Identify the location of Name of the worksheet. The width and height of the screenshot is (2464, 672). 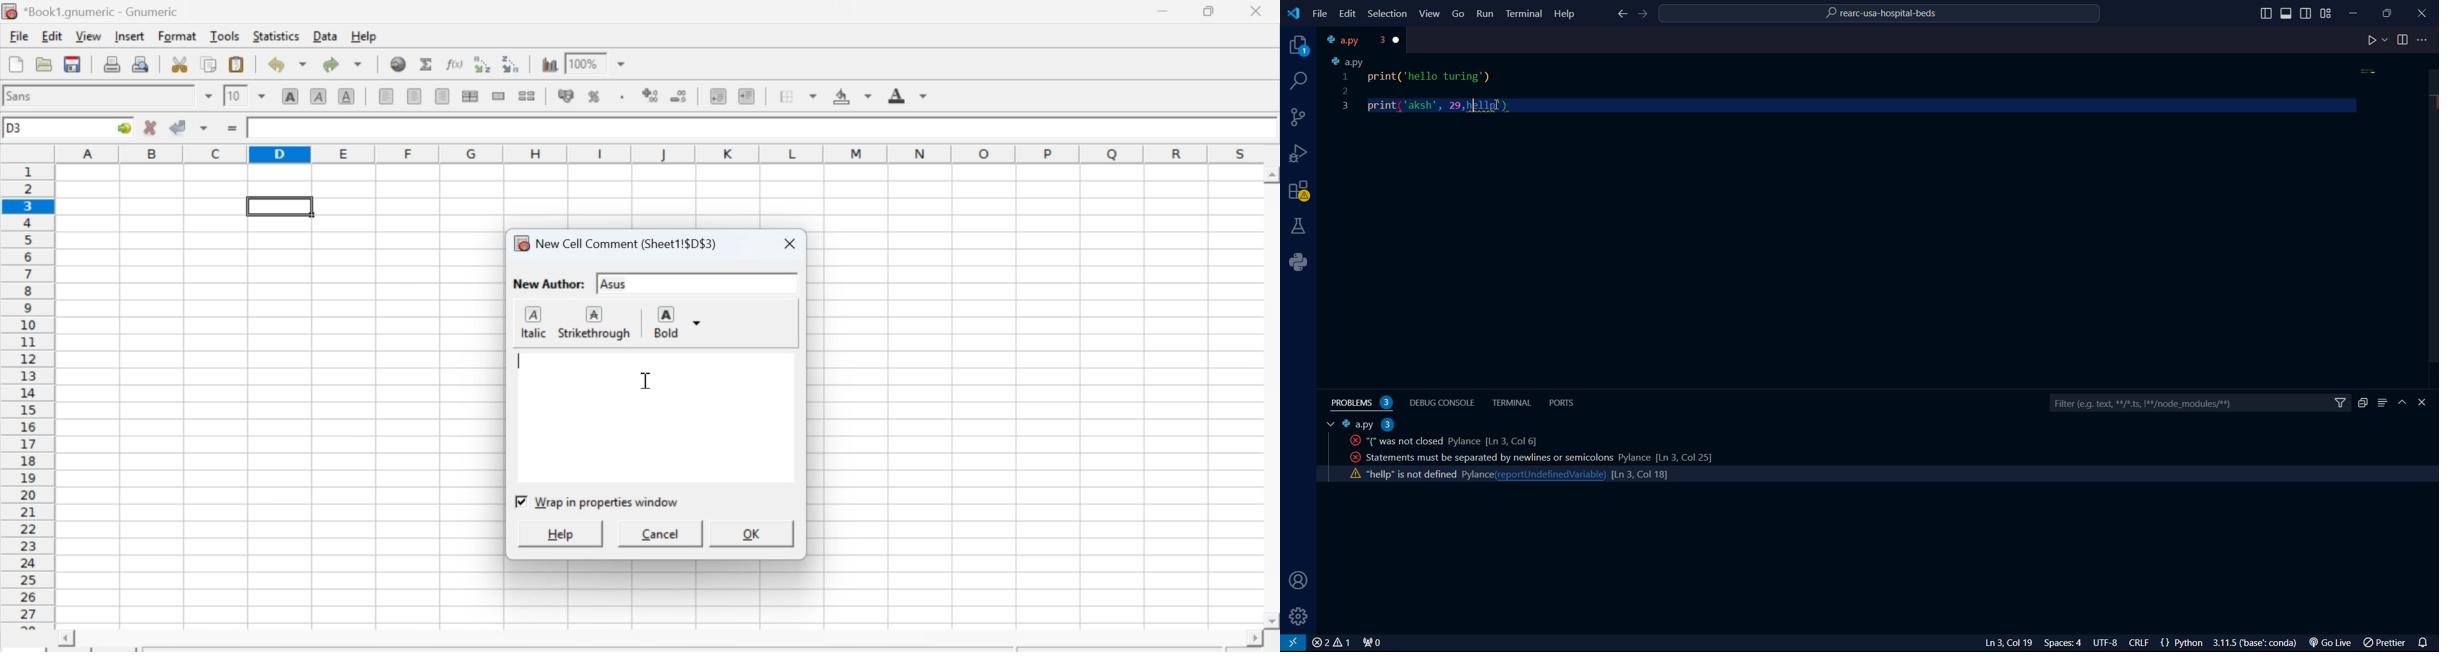
(105, 11).